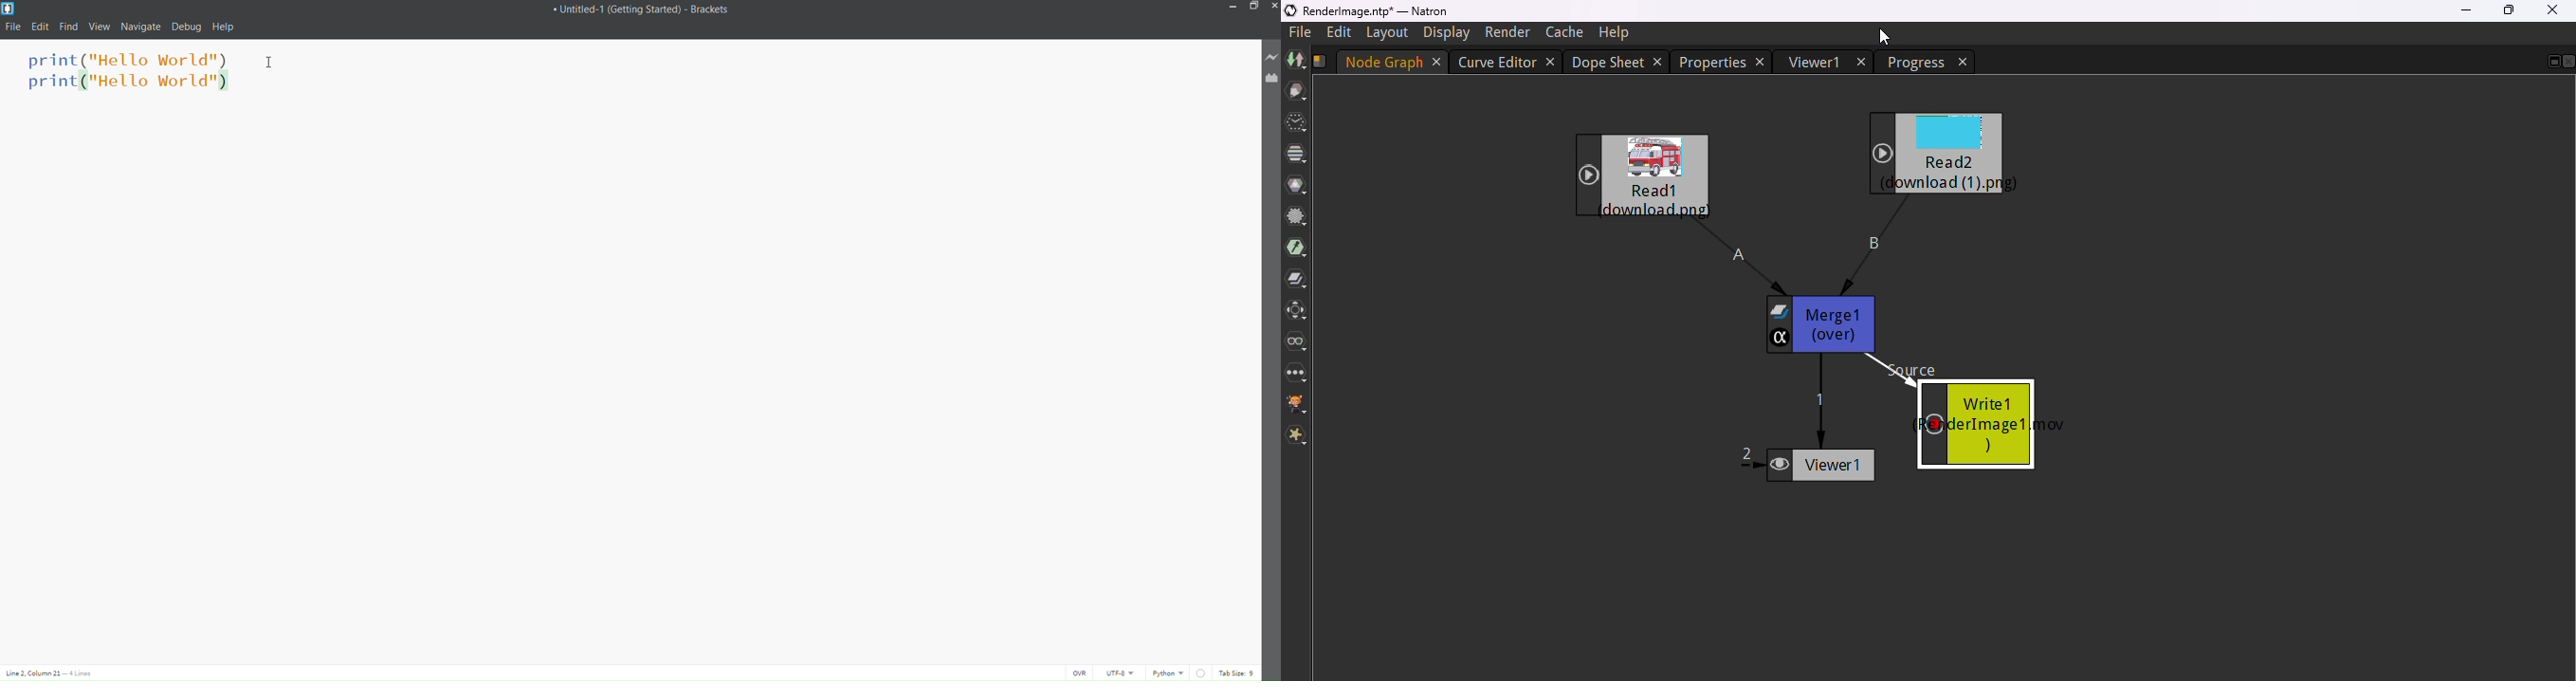  Describe the element at coordinates (187, 27) in the screenshot. I see `debug` at that location.